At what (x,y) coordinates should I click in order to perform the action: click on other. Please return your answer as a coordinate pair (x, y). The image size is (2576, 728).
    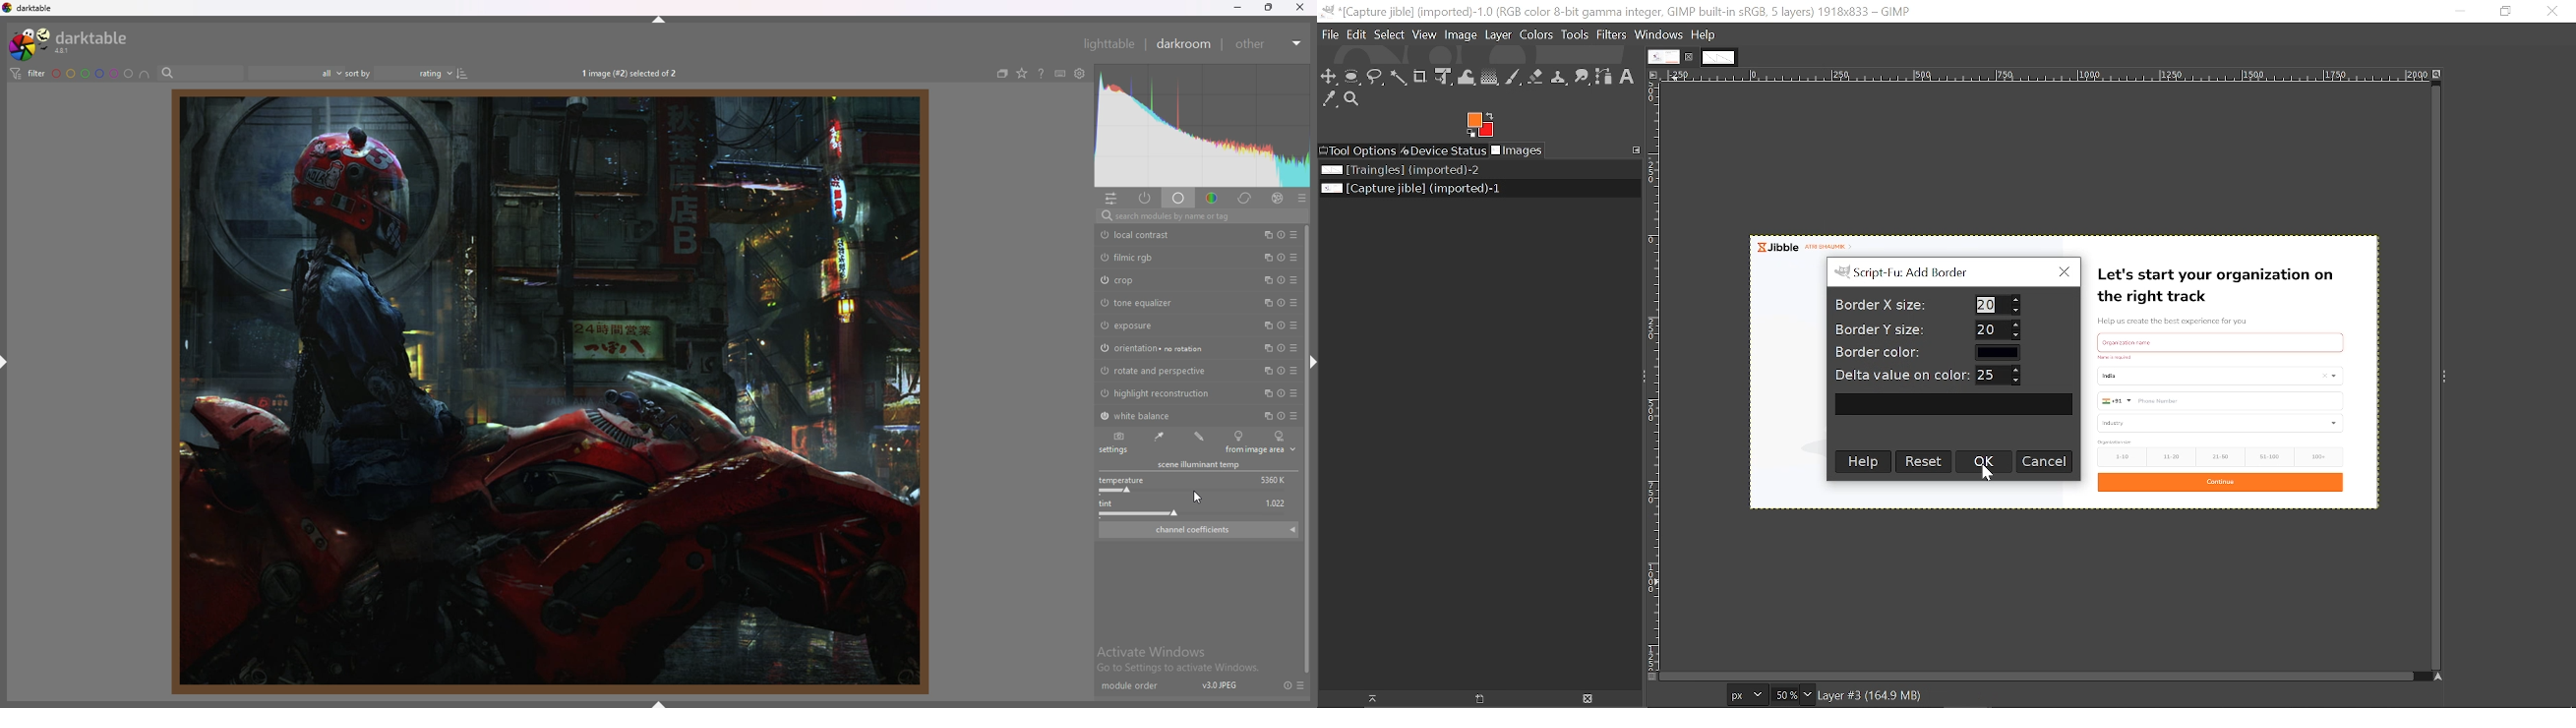
    Looking at the image, I should click on (1270, 44).